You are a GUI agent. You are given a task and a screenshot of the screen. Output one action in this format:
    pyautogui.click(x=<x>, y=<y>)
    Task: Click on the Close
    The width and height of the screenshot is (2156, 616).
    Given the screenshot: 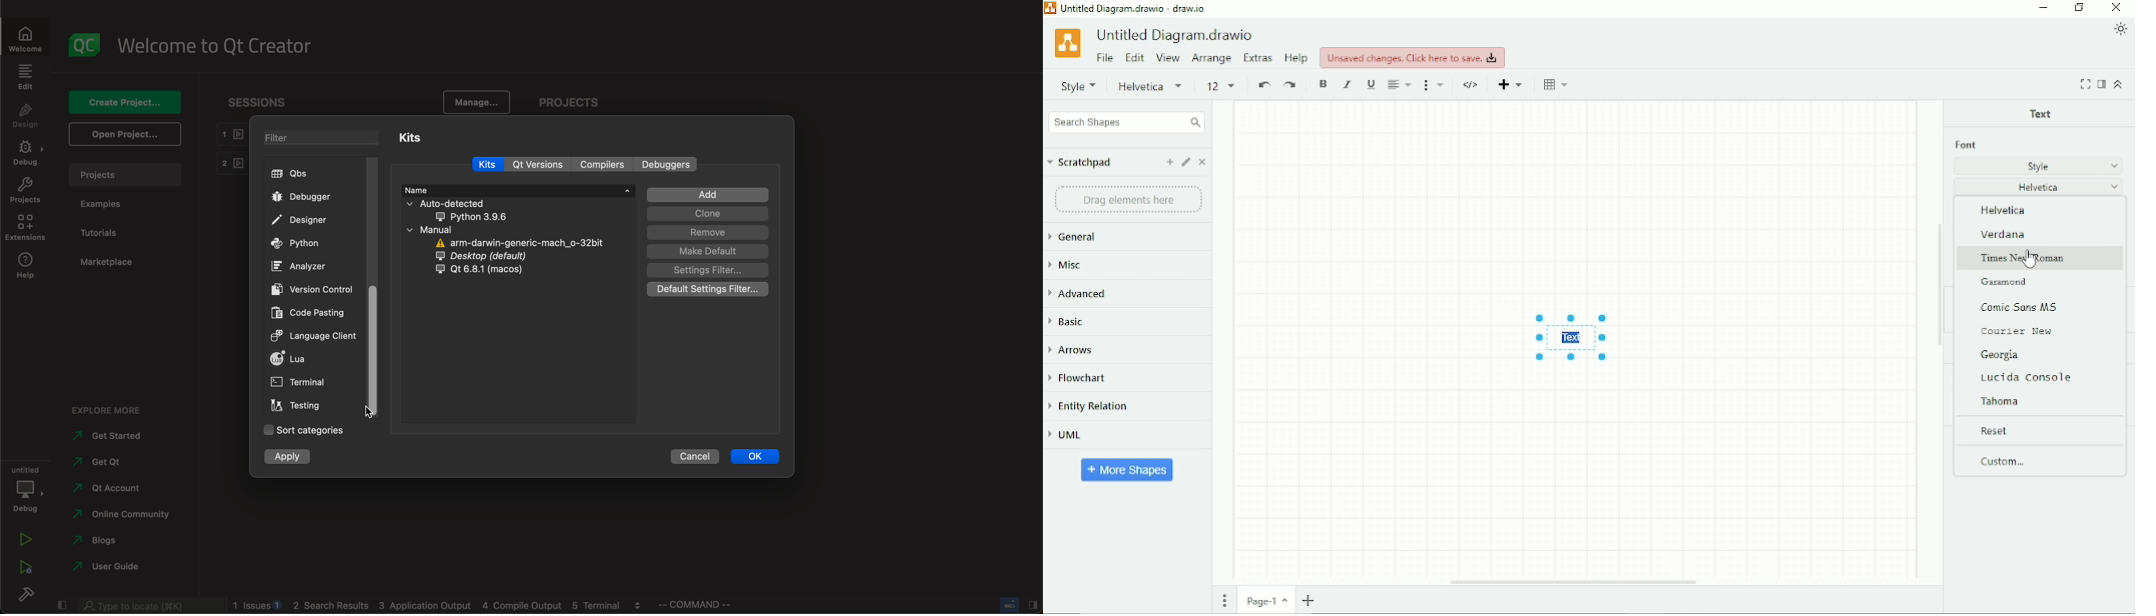 What is the action you would take?
    pyautogui.click(x=1204, y=162)
    